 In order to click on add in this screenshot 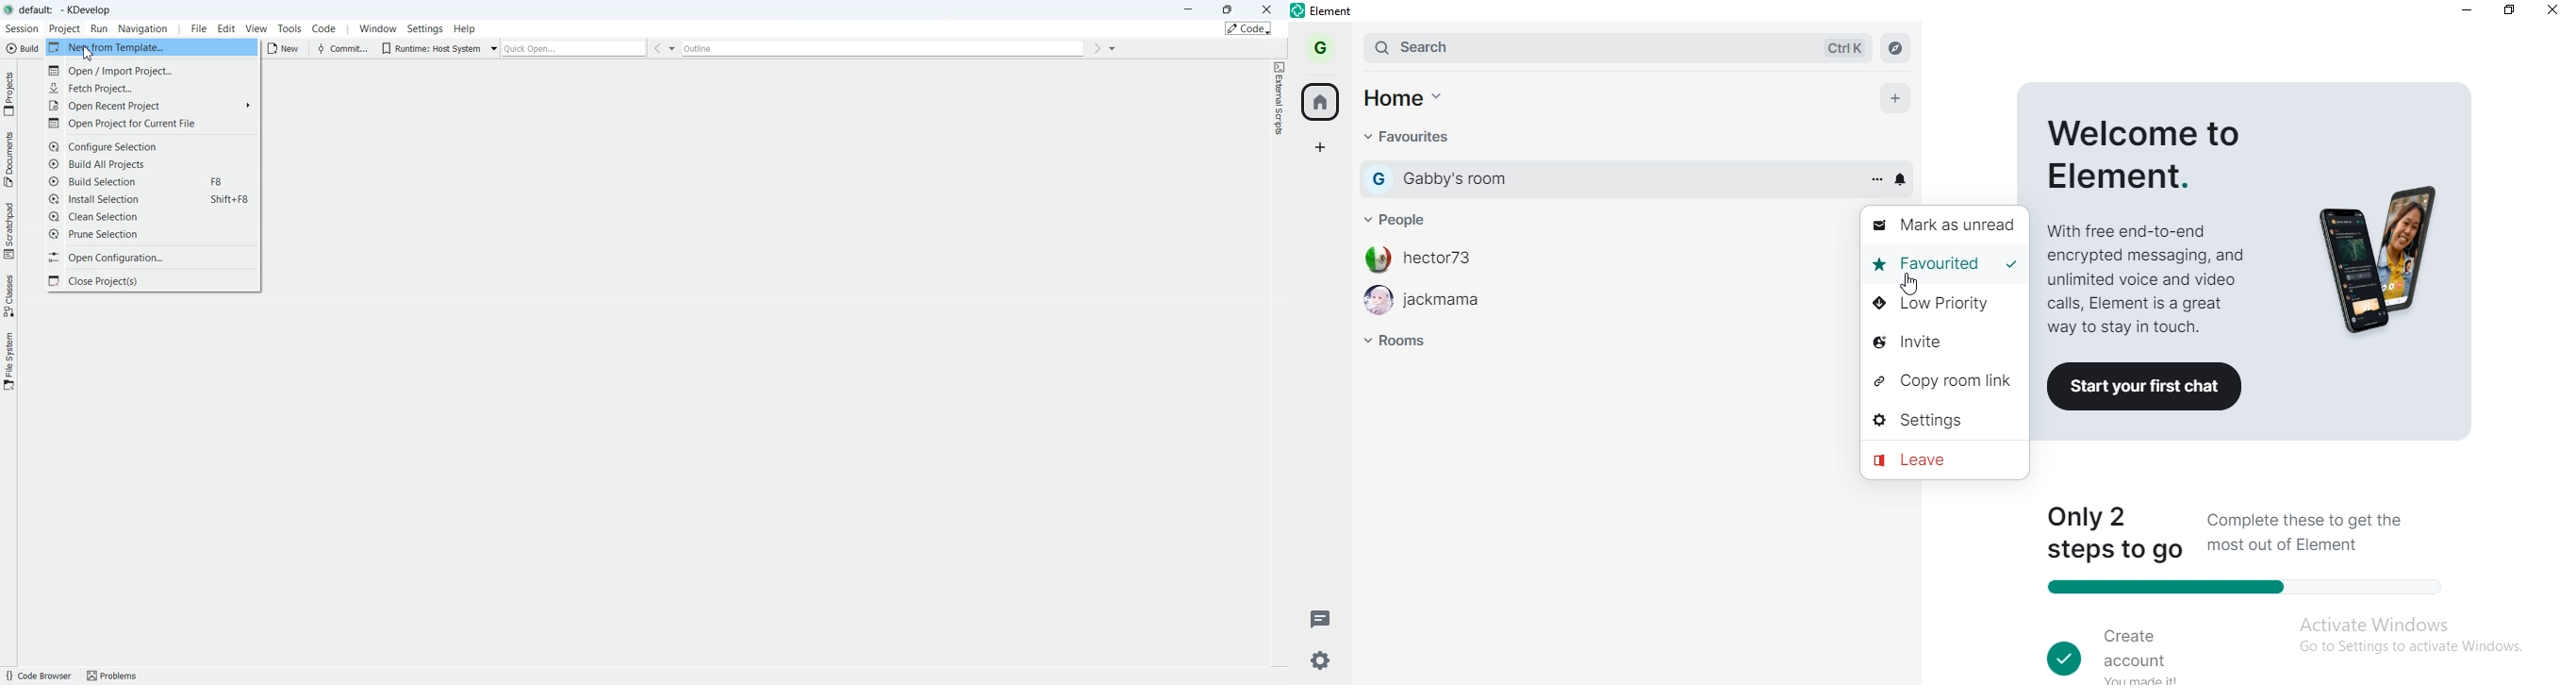, I will do `click(1892, 94)`.